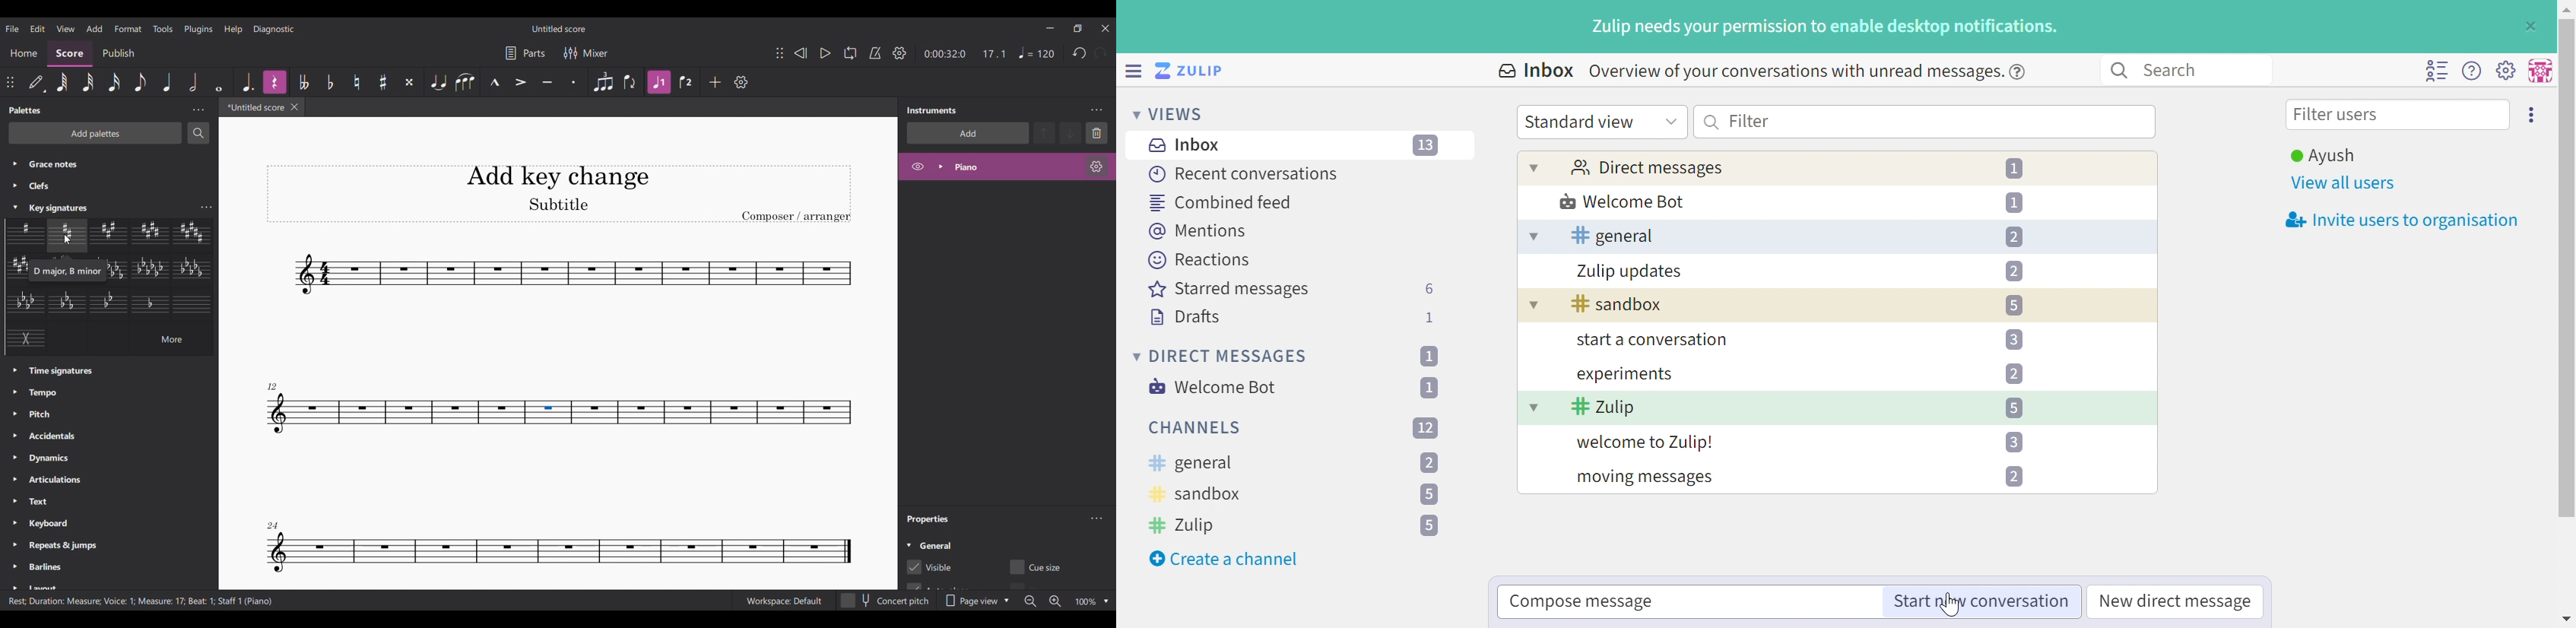 This screenshot has width=2576, height=644. What do you see at coordinates (2340, 116) in the screenshot?
I see `Filter users` at bounding box center [2340, 116].